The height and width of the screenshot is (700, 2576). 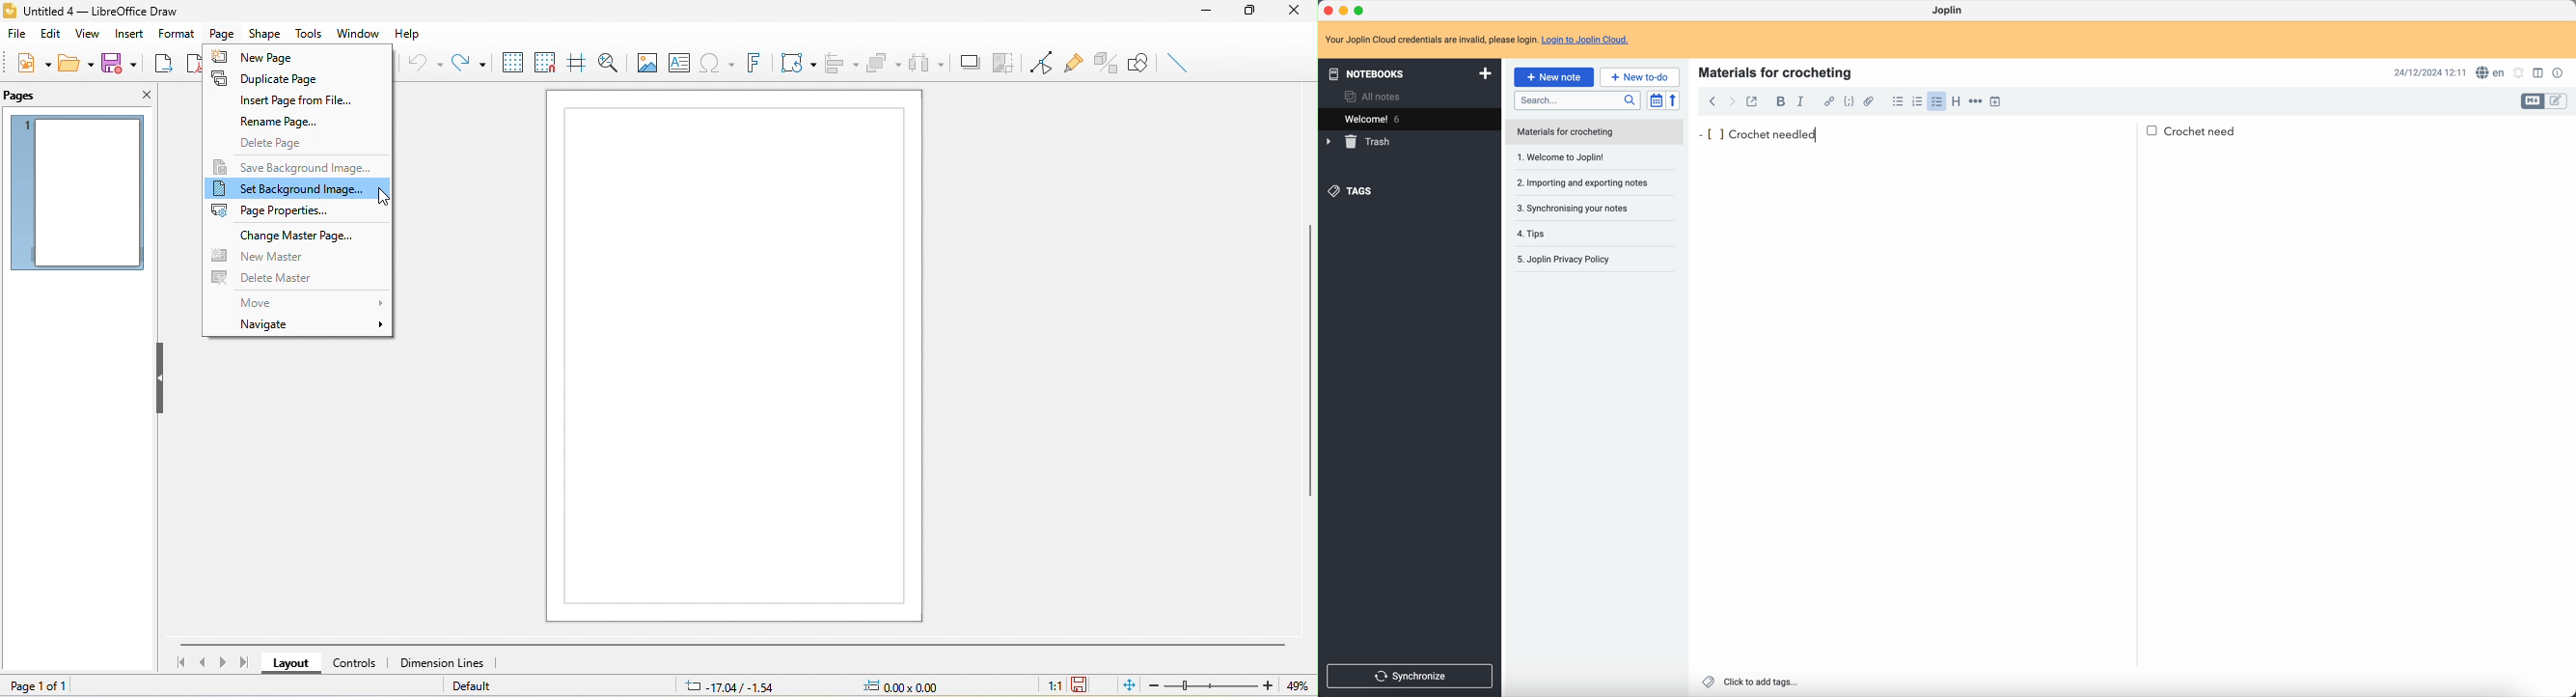 I want to click on trash, so click(x=1360, y=142).